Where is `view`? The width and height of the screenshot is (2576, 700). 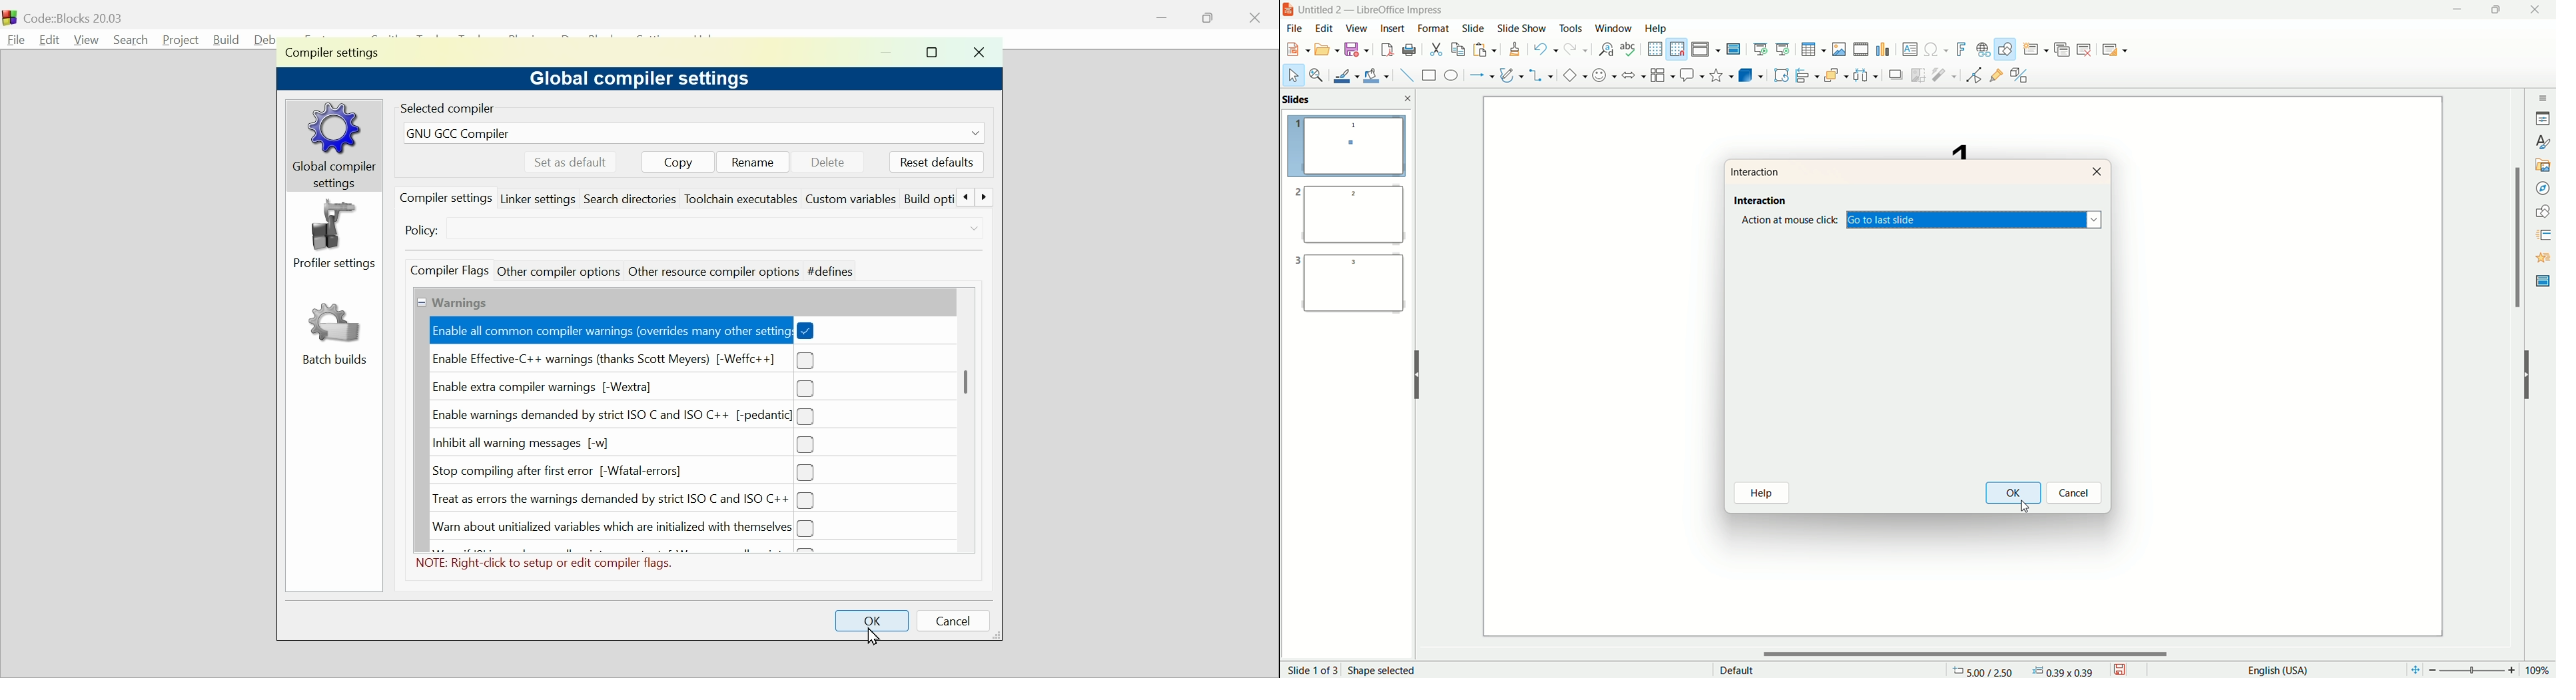 view is located at coordinates (1354, 29).